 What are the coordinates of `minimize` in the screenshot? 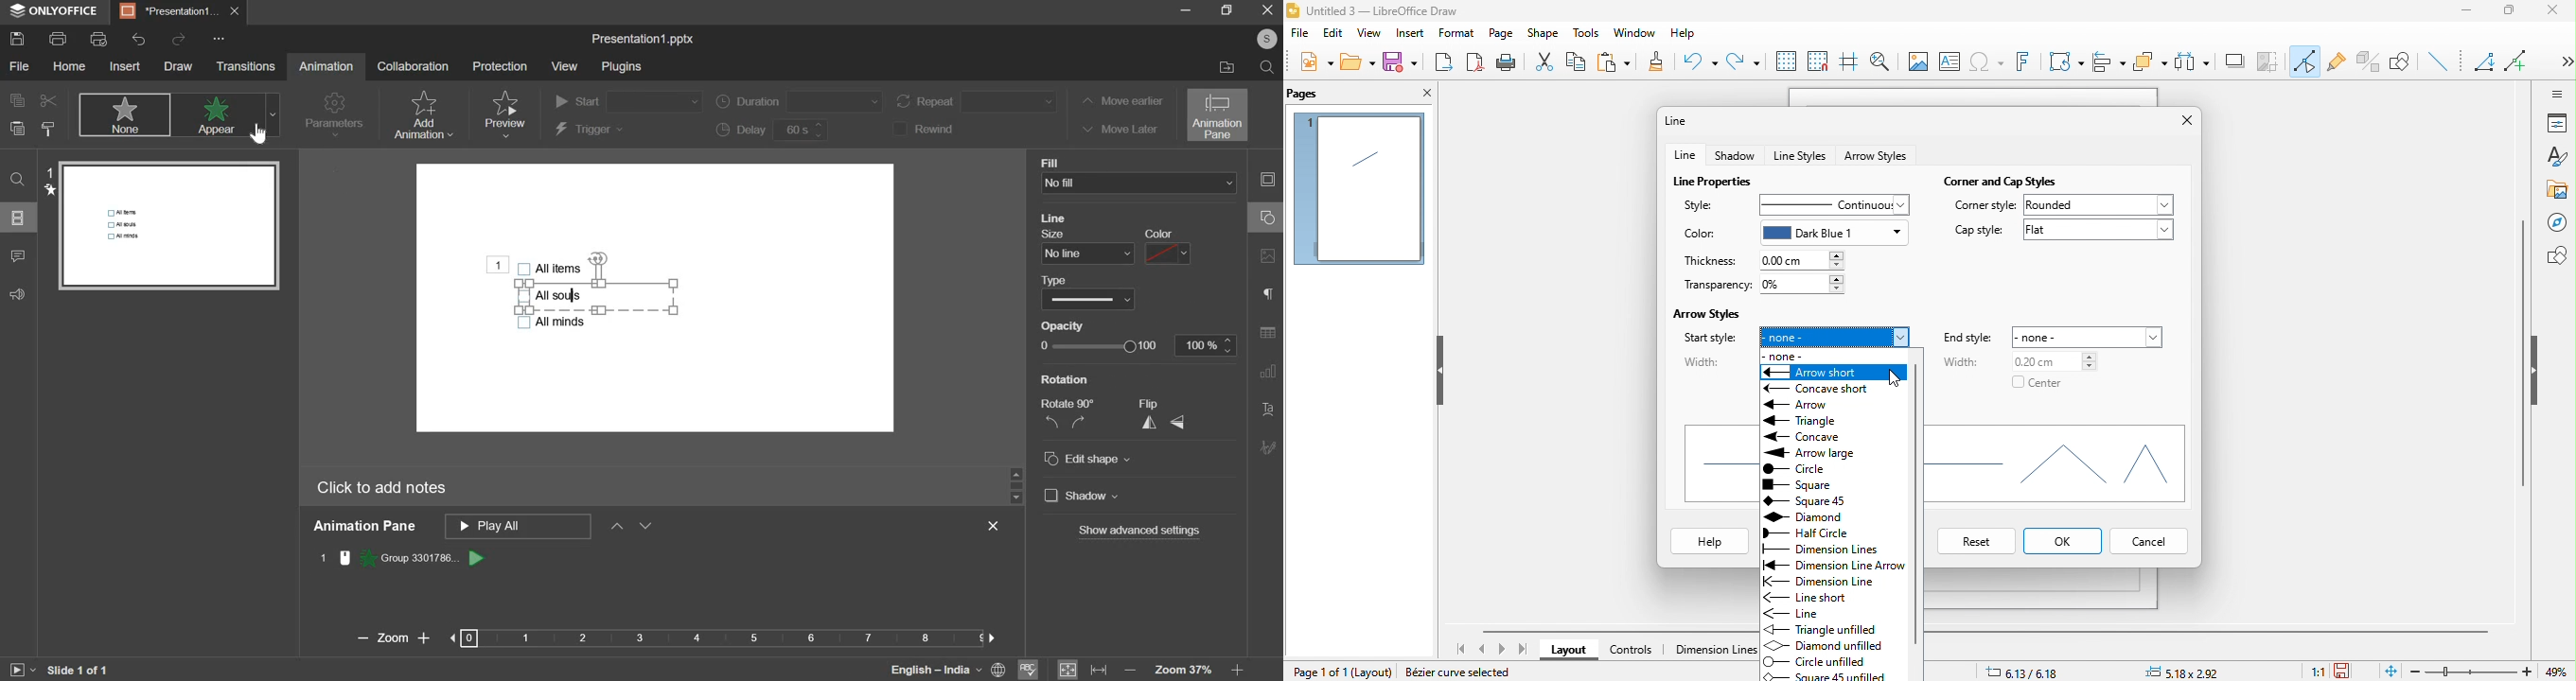 It's located at (2471, 13).